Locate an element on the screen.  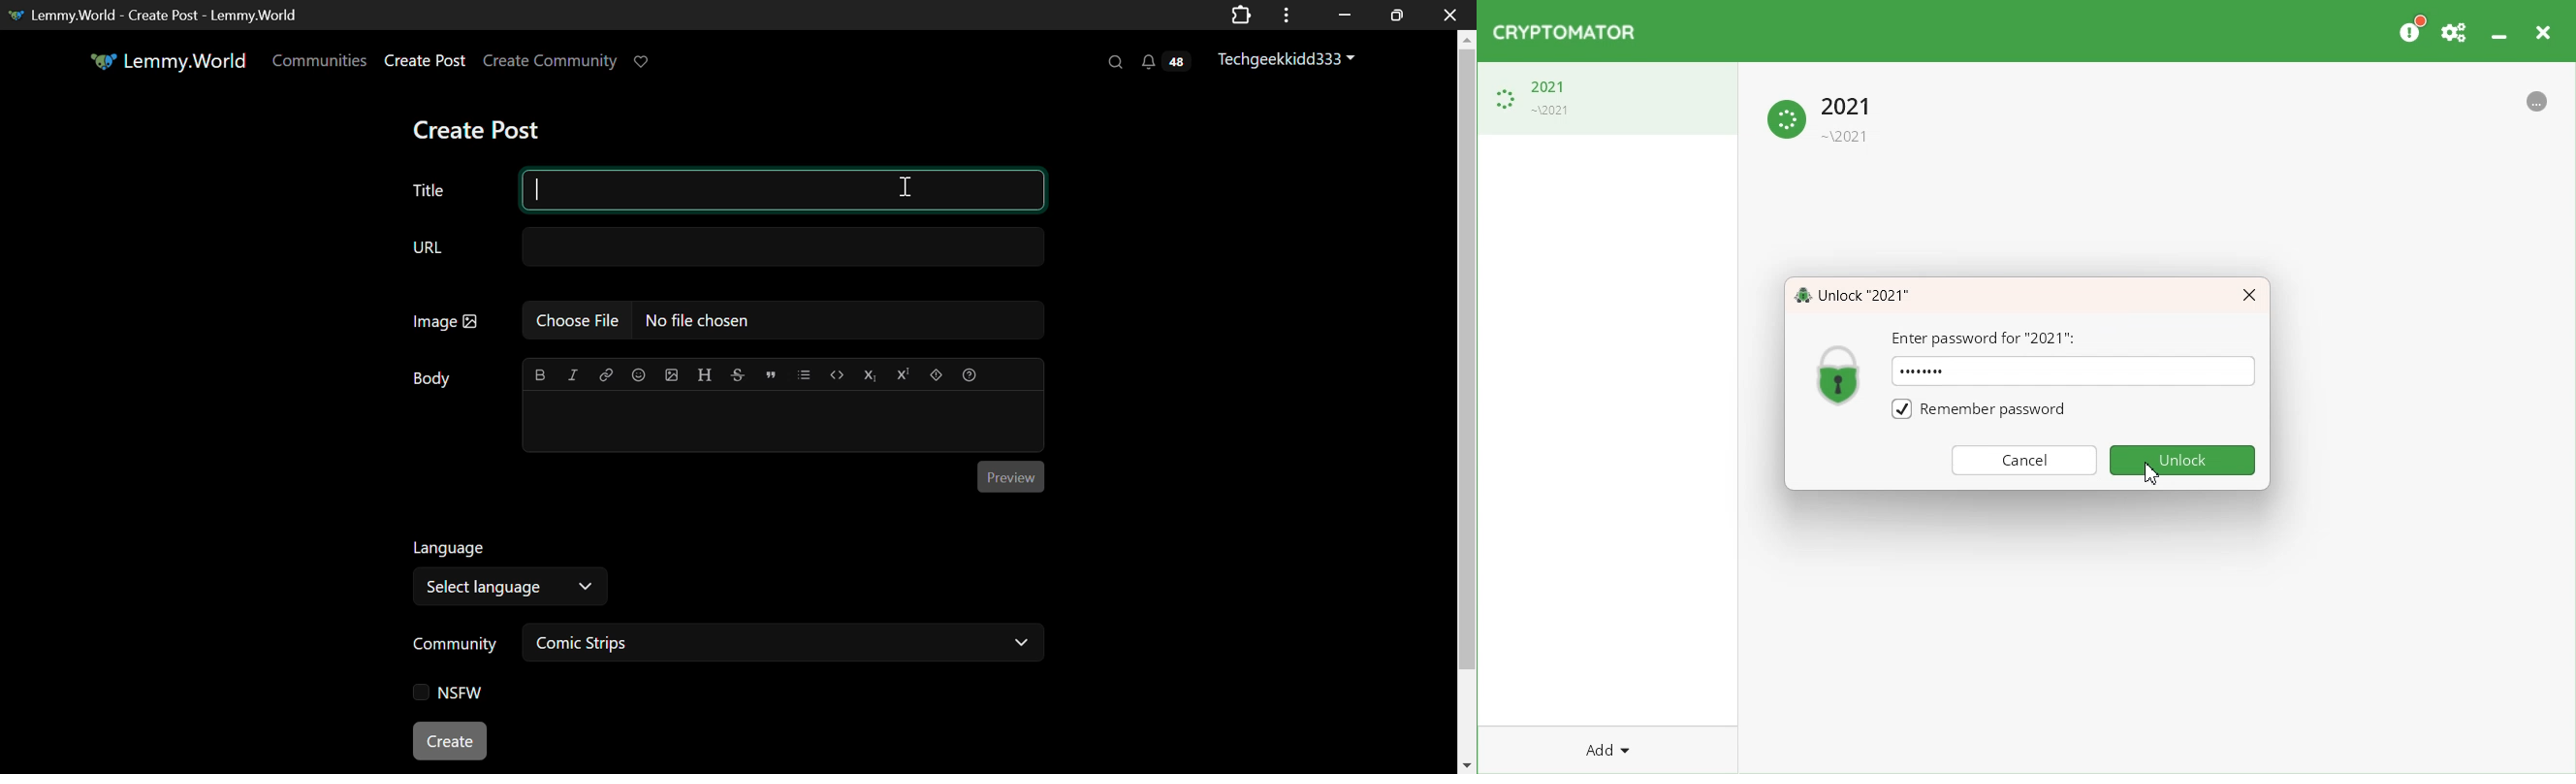
Cancel is located at coordinates (2024, 459).